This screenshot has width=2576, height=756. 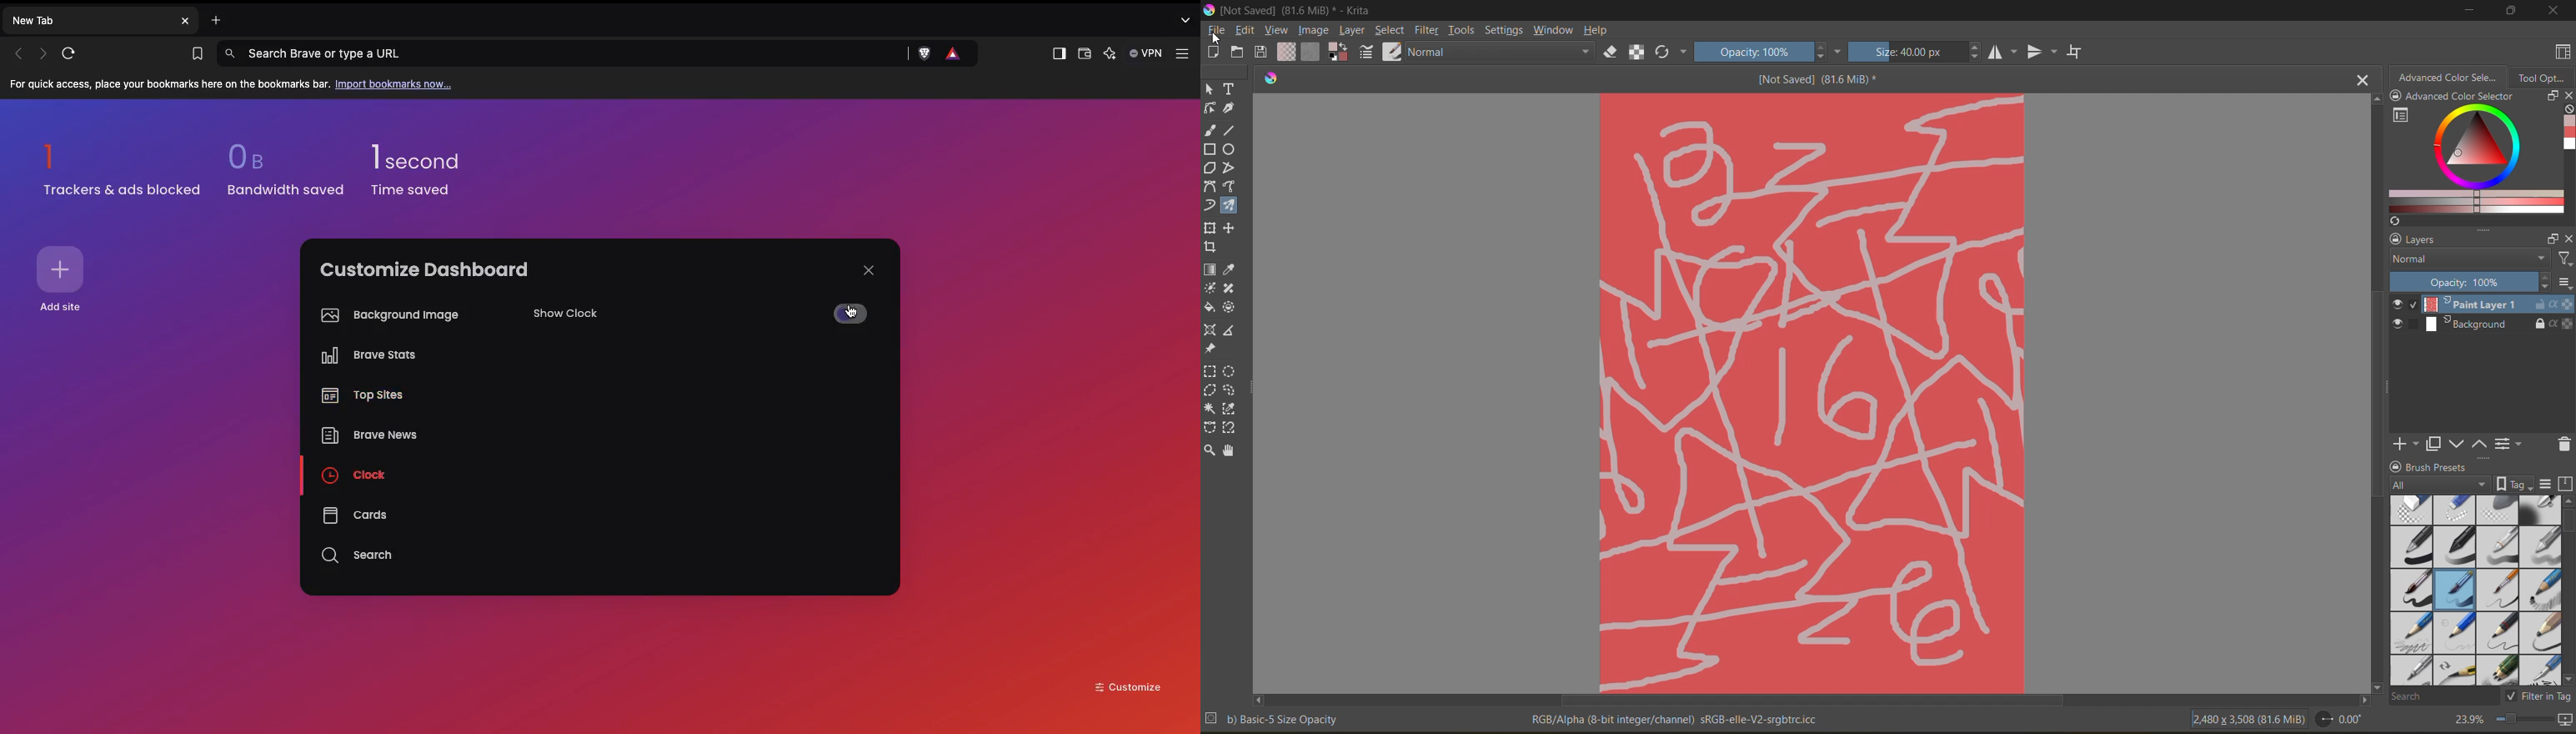 I want to click on mask up, so click(x=2481, y=443).